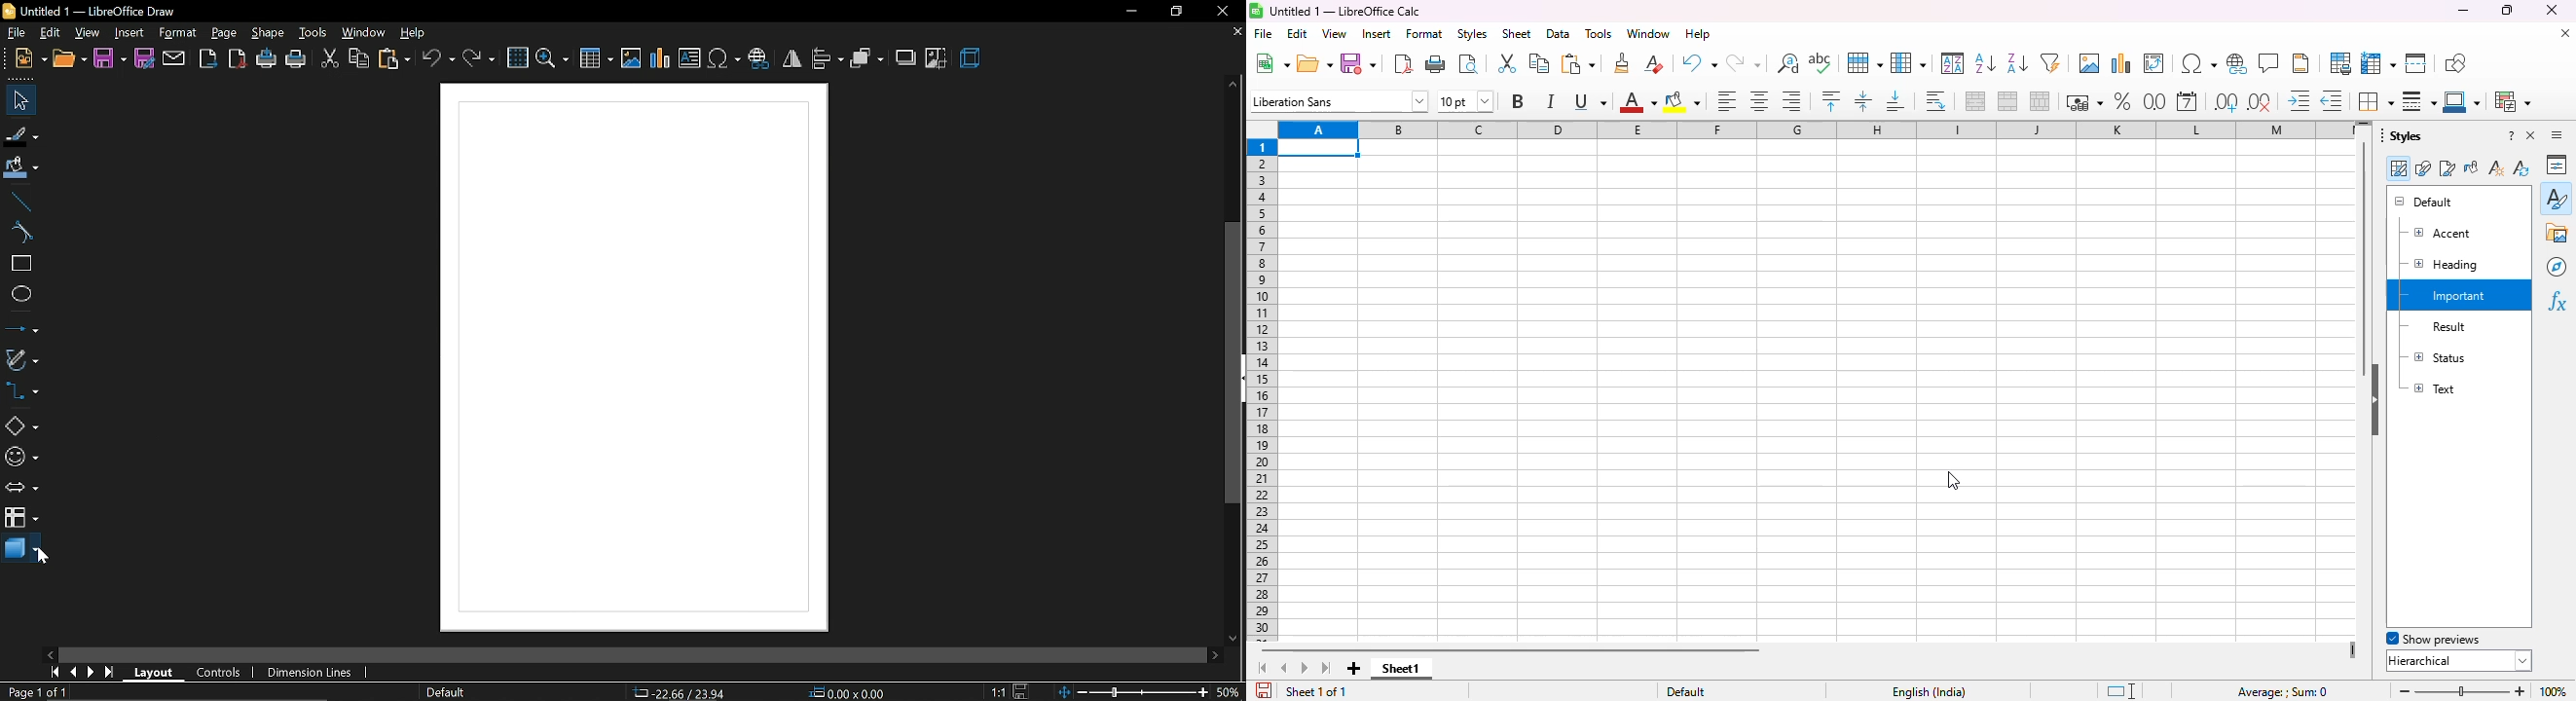  What do you see at coordinates (1264, 690) in the screenshot?
I see `click to save the document` at bounding box center [1264, 690].